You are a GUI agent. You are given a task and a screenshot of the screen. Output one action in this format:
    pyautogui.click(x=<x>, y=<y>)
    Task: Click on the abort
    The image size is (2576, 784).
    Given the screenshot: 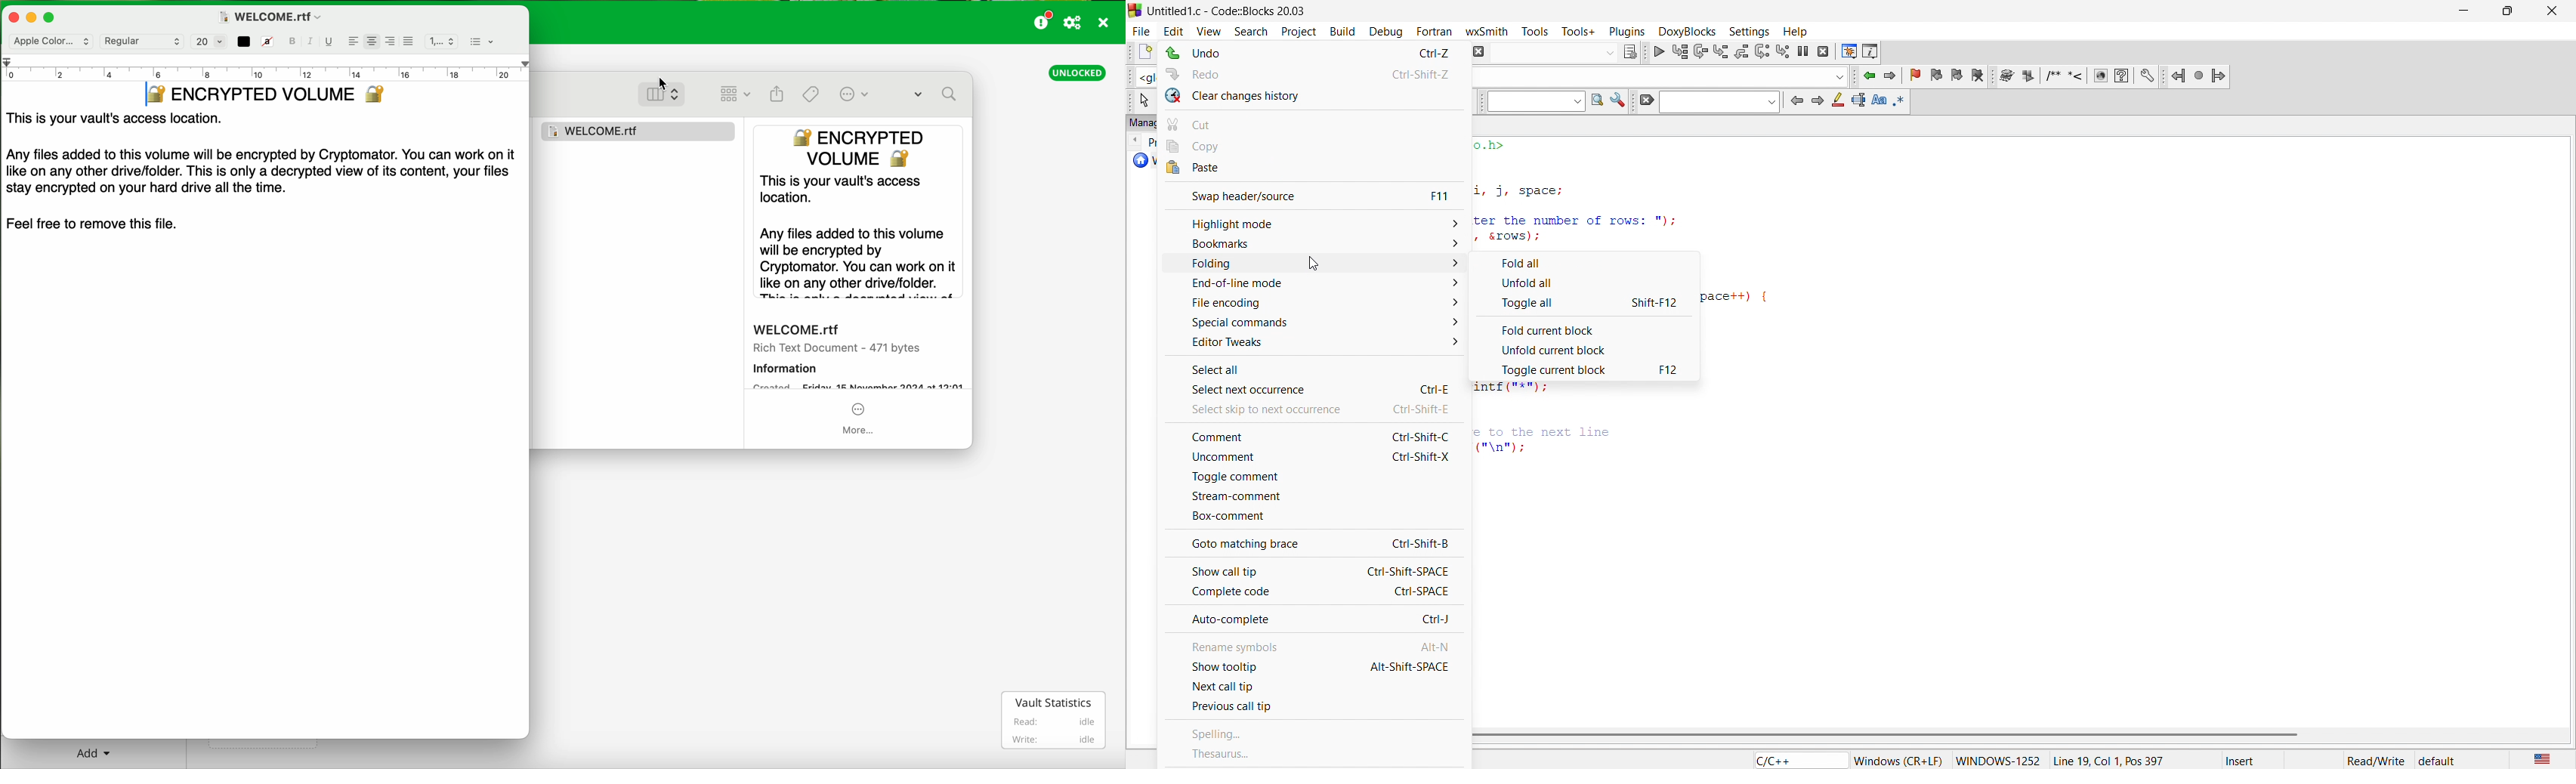 What is the action you would take?
    pyautogui.click(x=1477, y=51)
    